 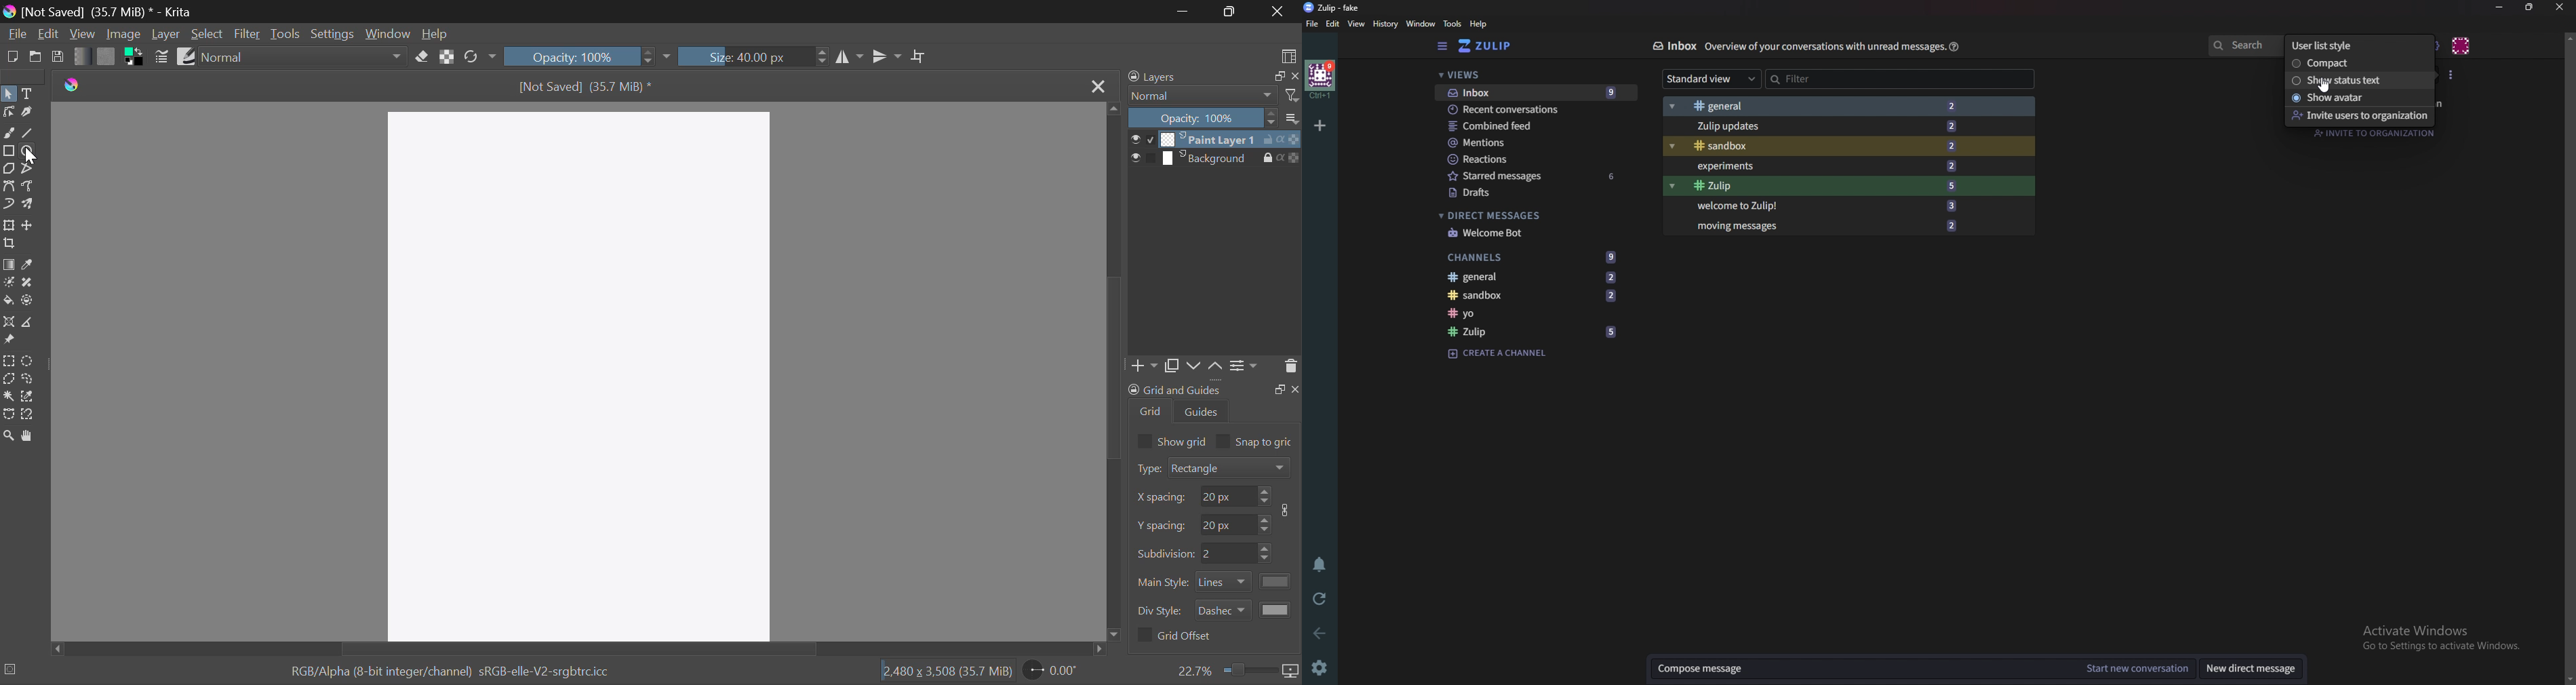 I want to click on Zoom, so click(x=1237, y=671).